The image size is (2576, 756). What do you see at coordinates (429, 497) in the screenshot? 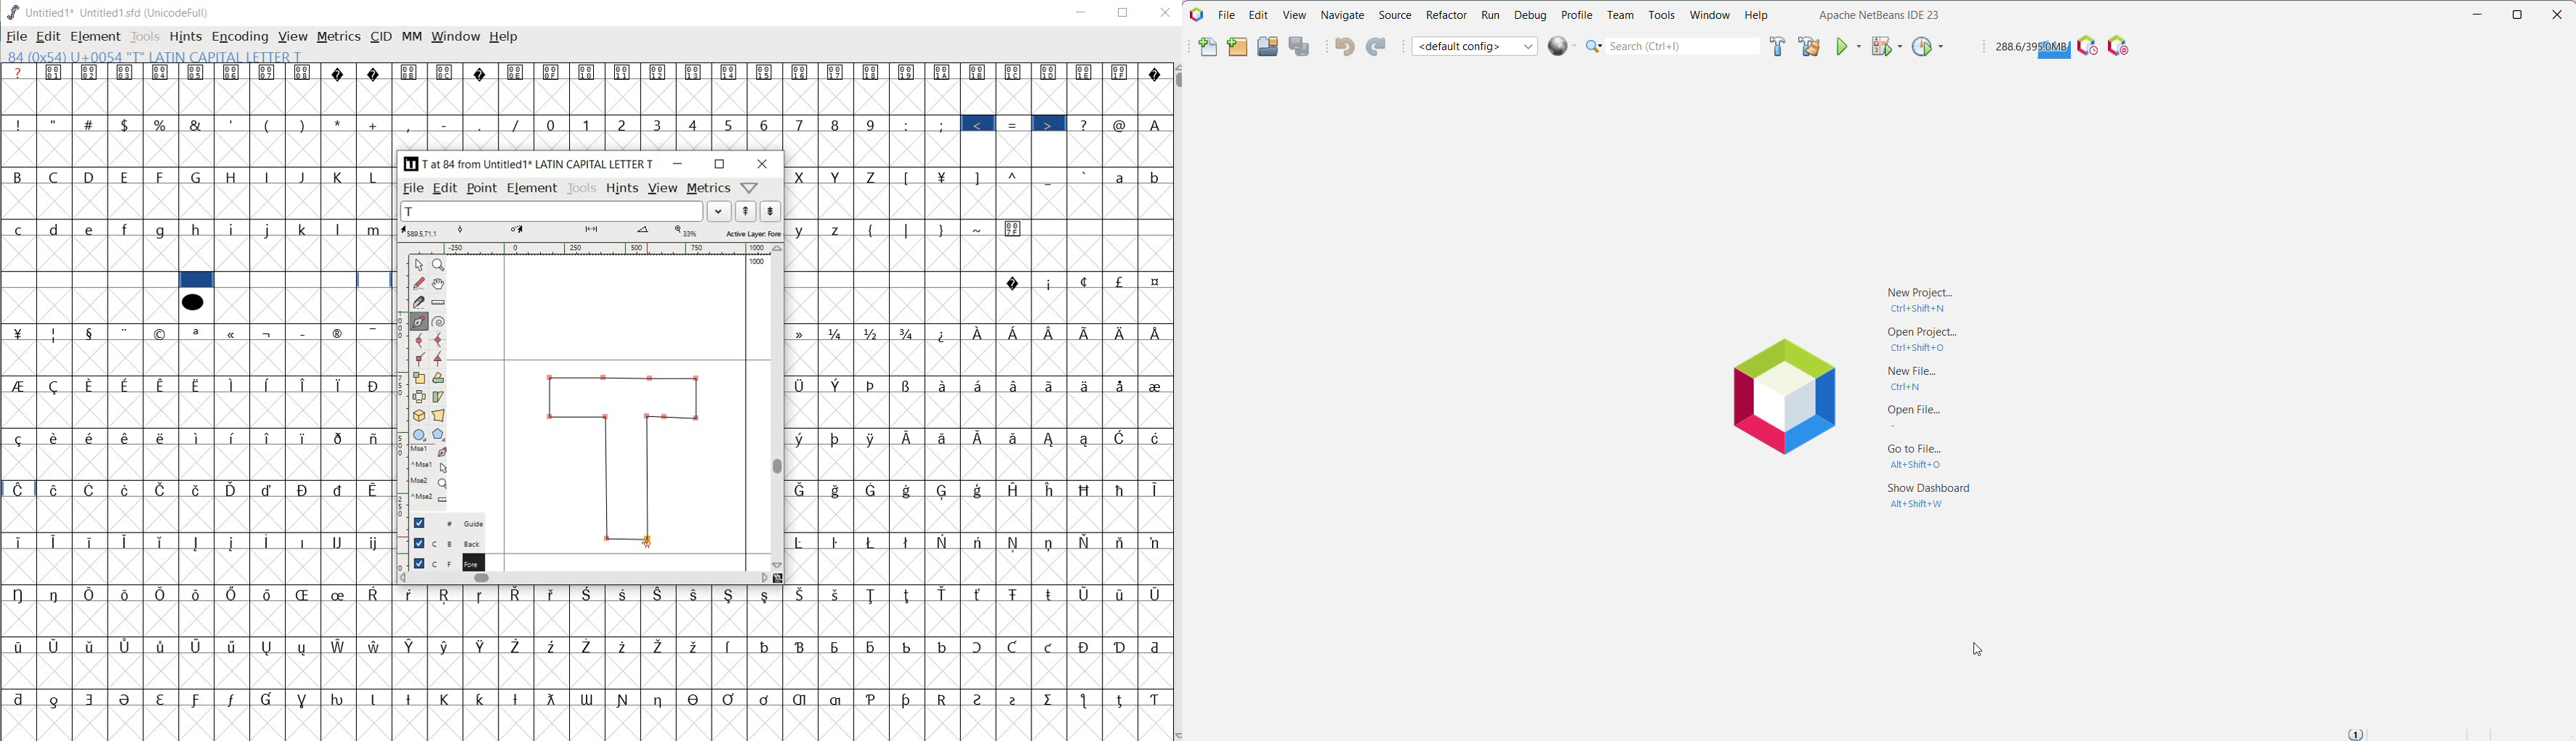
I see `Mouse wheel button + Ctrl` at bounding box center [429, 497].